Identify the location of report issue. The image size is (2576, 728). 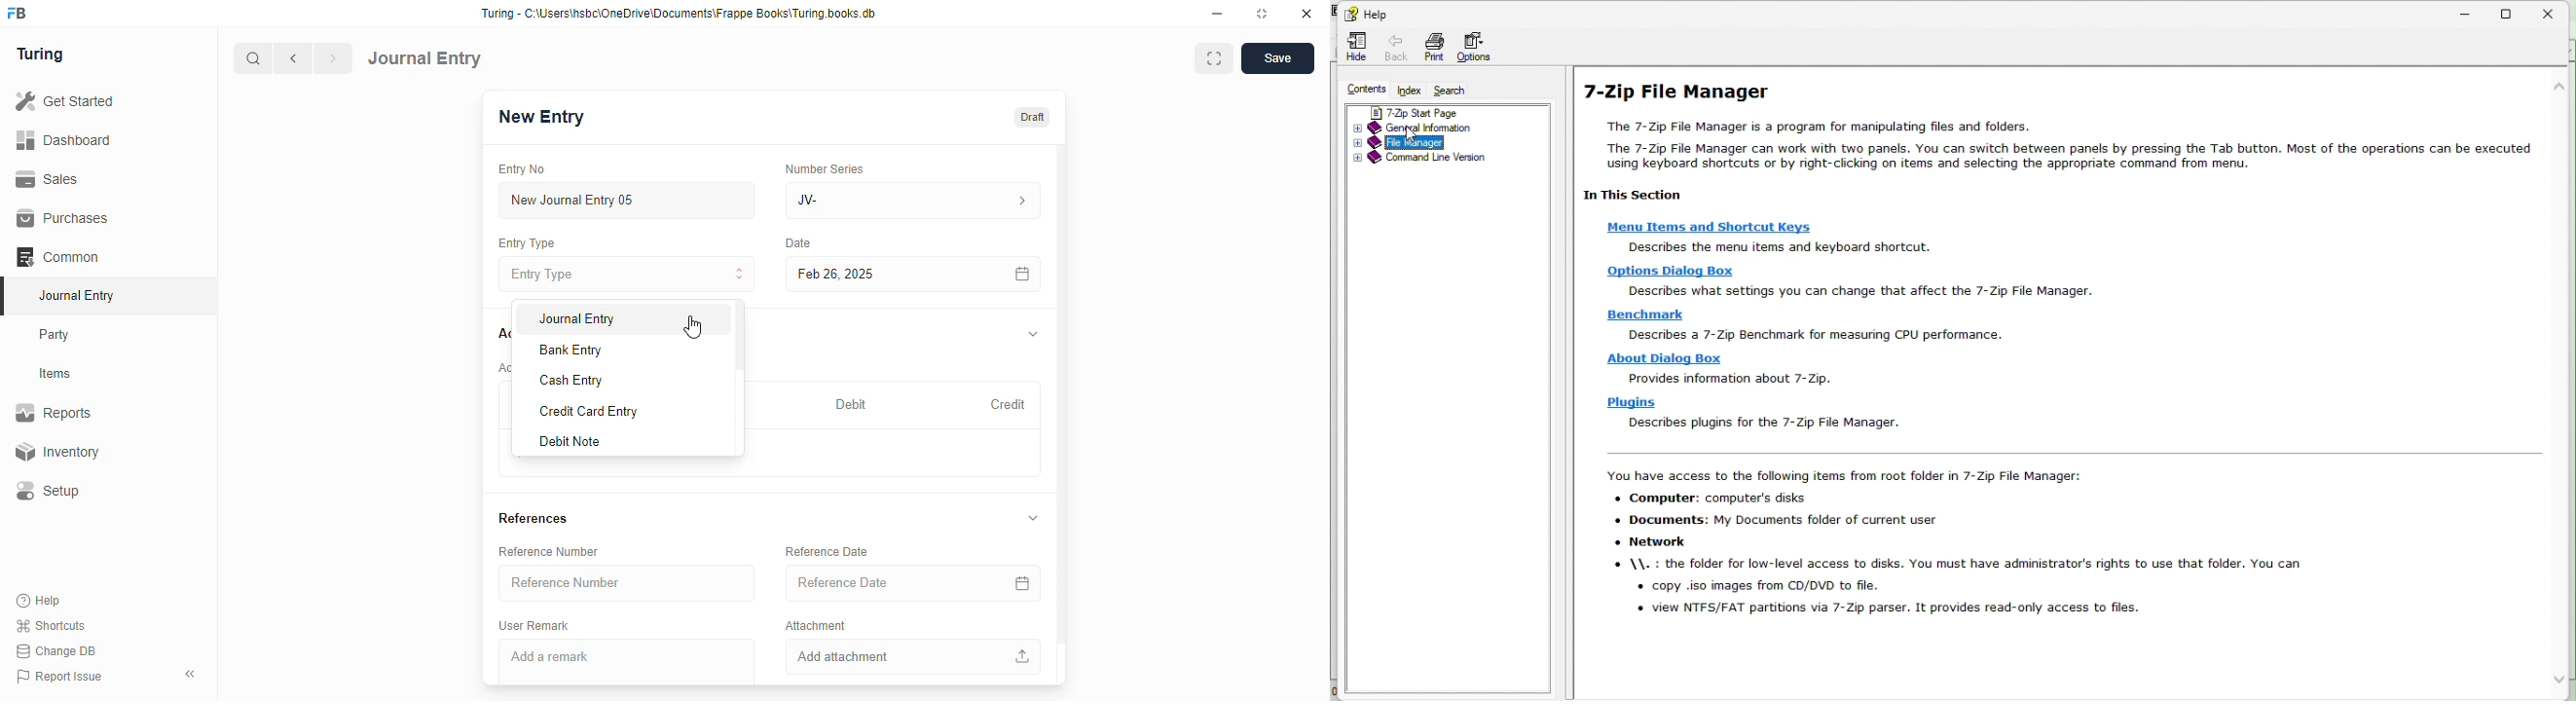
(59, 677).